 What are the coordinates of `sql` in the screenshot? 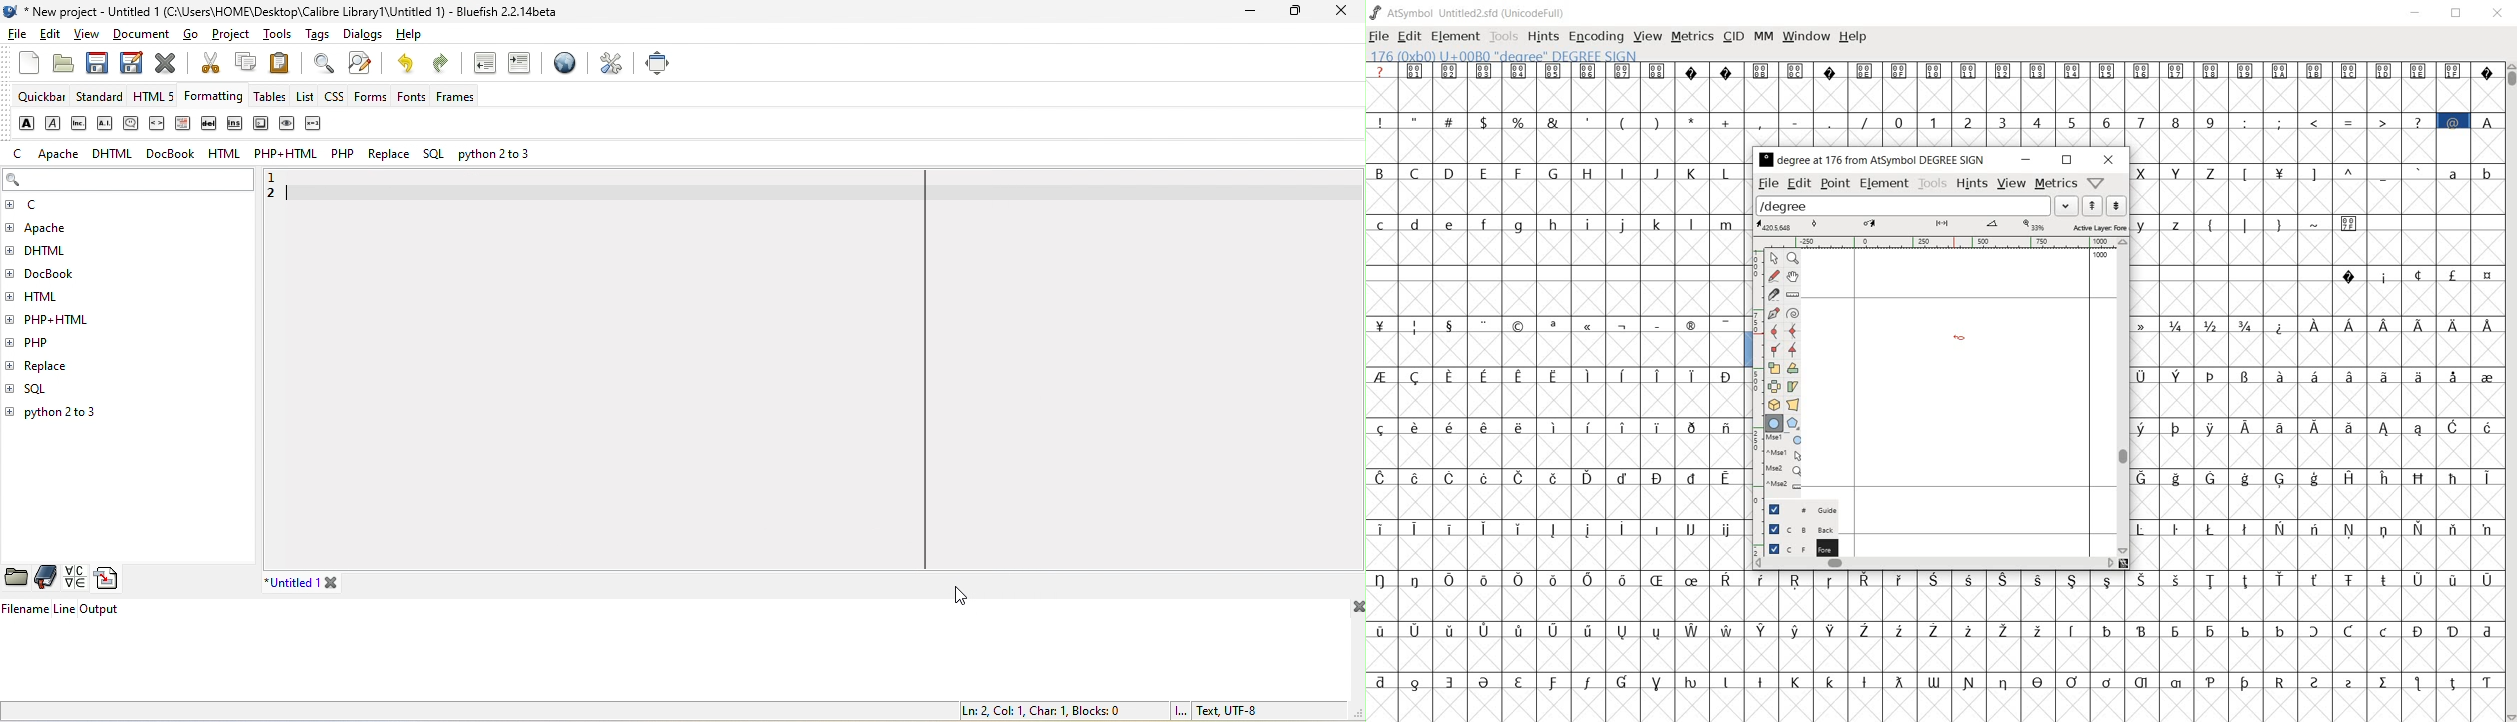 It's located at (431, 156).